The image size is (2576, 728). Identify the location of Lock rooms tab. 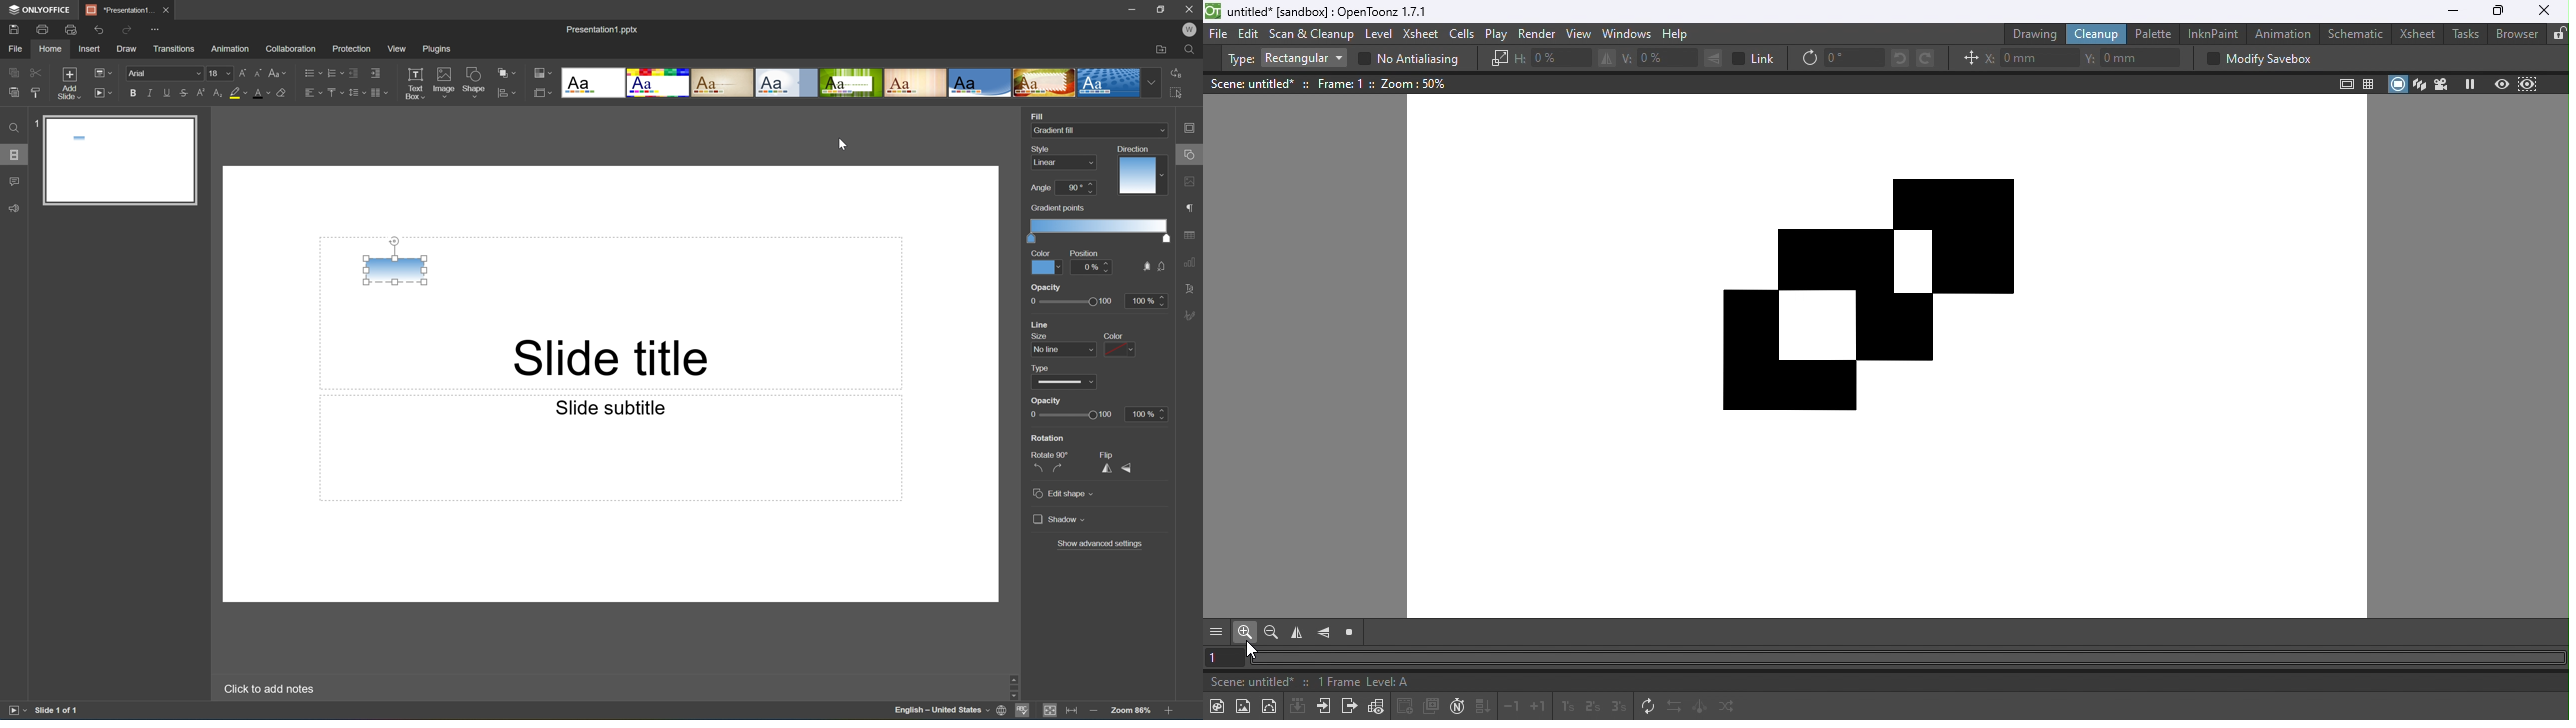
(2559, 34).